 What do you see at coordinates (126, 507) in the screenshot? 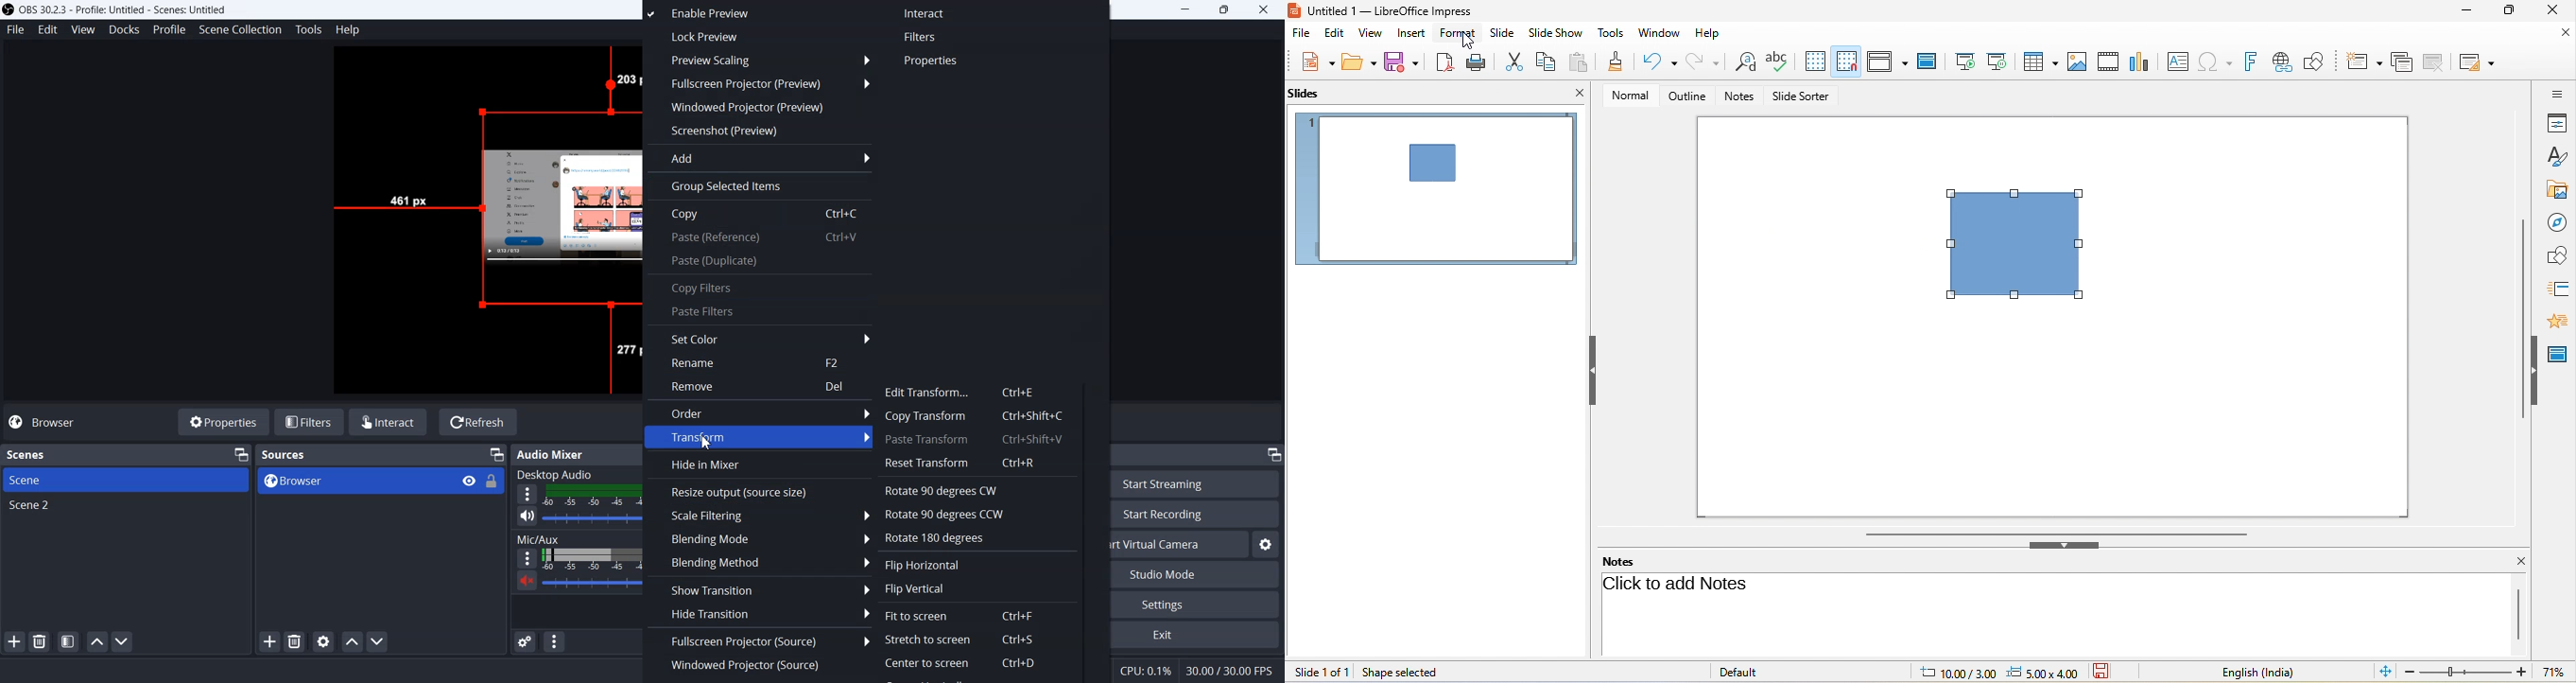
I see `Scene 2` at bounding box center [126, 507].